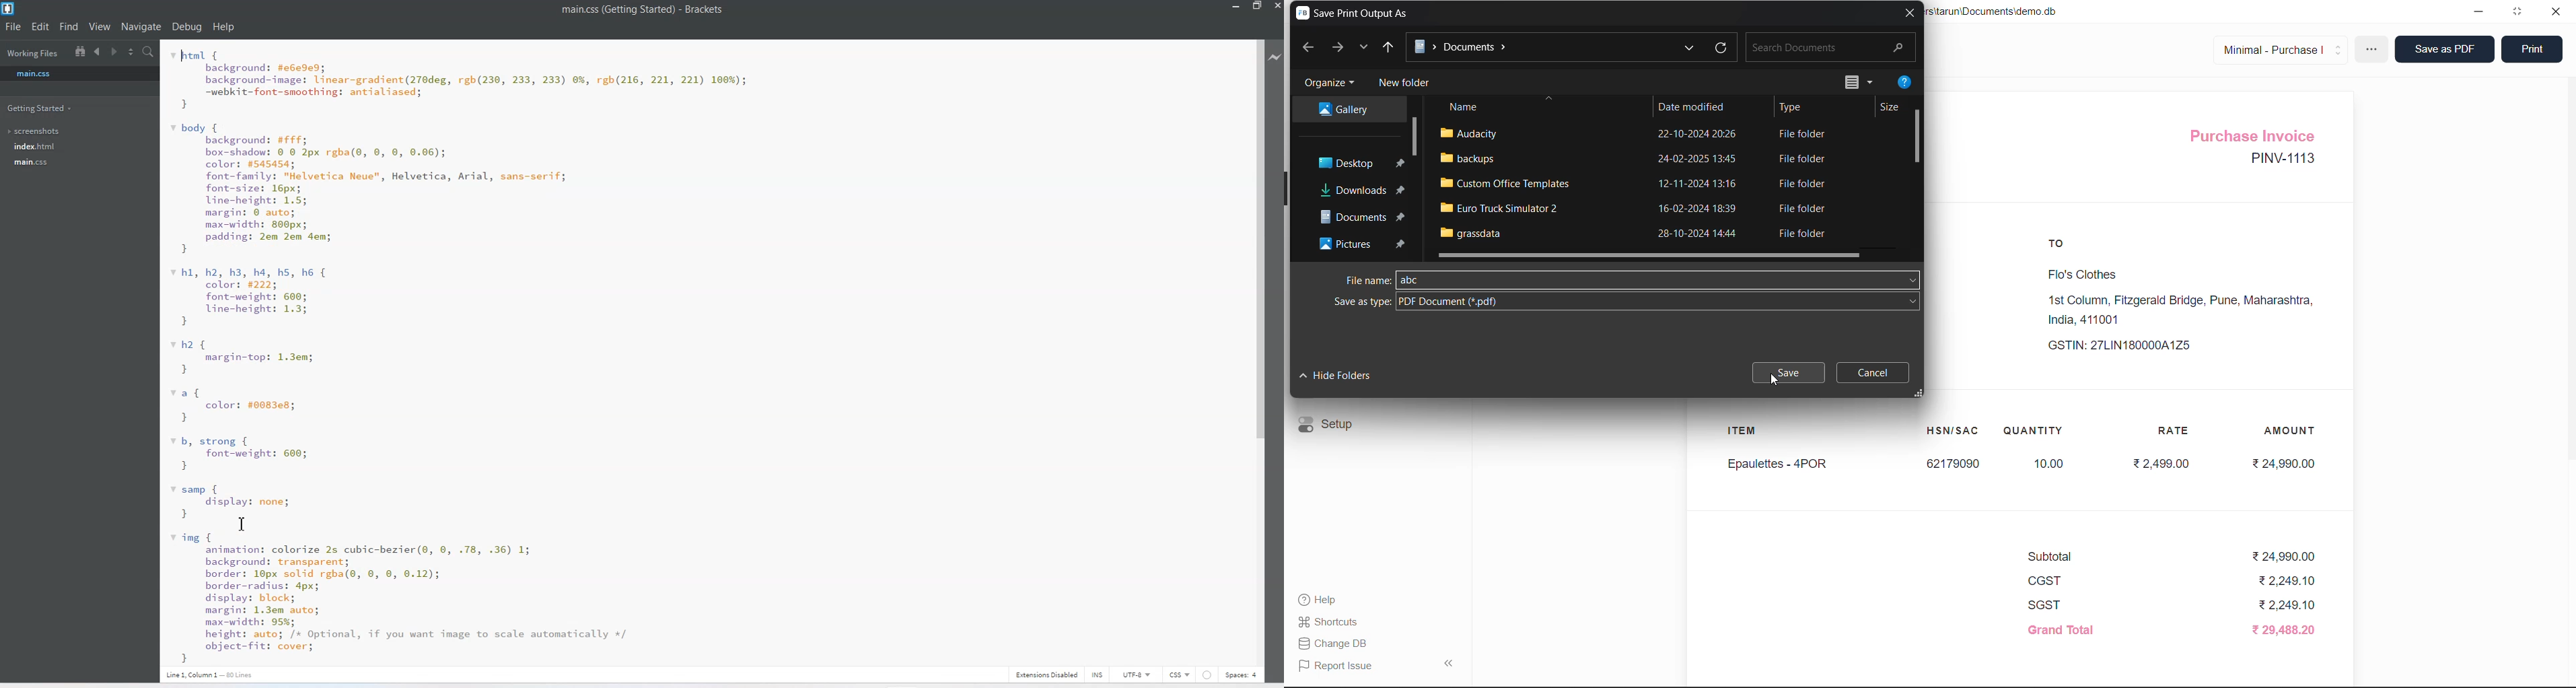  I want to click on window mode, so click(2519, 11).